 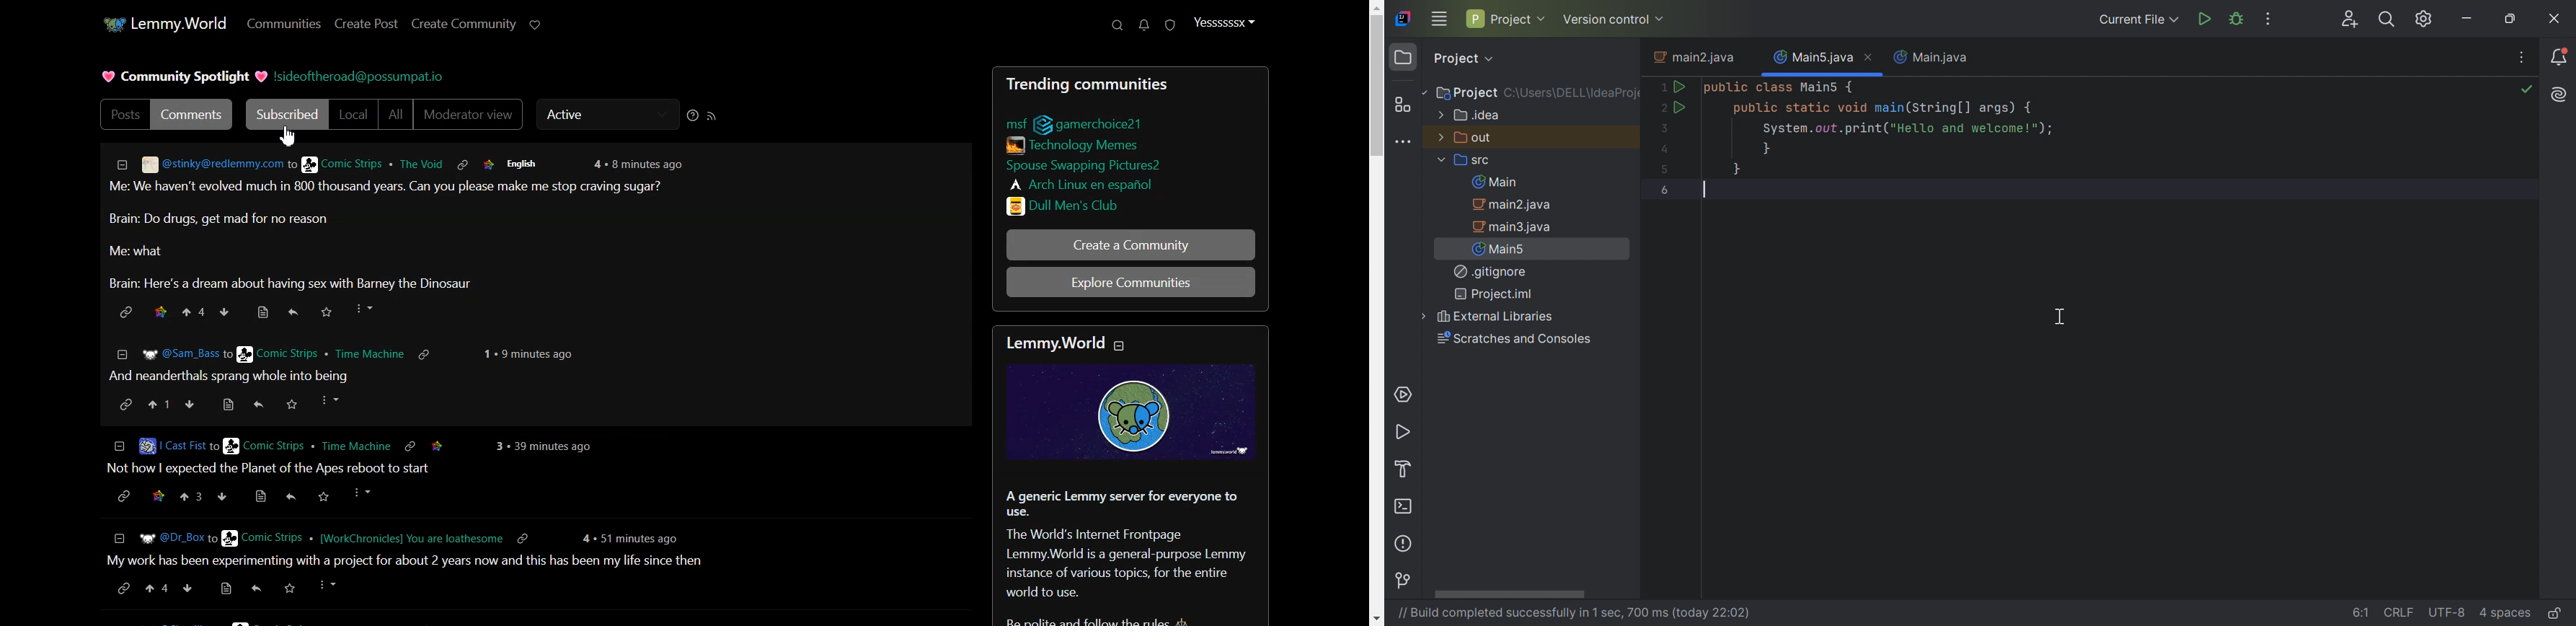 I want to click on starred, so click(x=447, y=448).